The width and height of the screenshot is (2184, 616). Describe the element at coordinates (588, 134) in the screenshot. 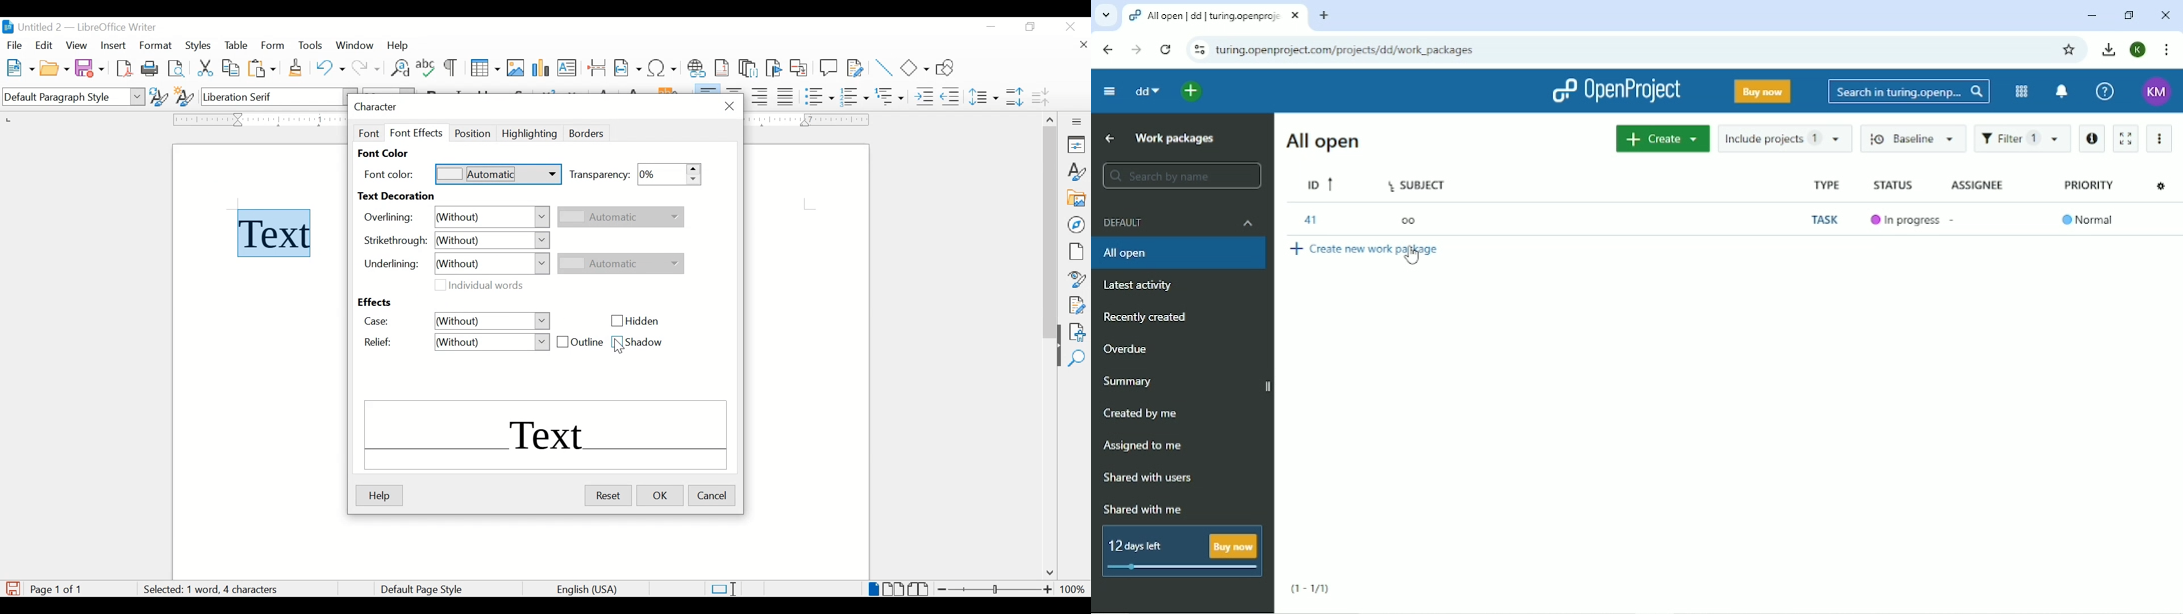

I see `borders` at that location.